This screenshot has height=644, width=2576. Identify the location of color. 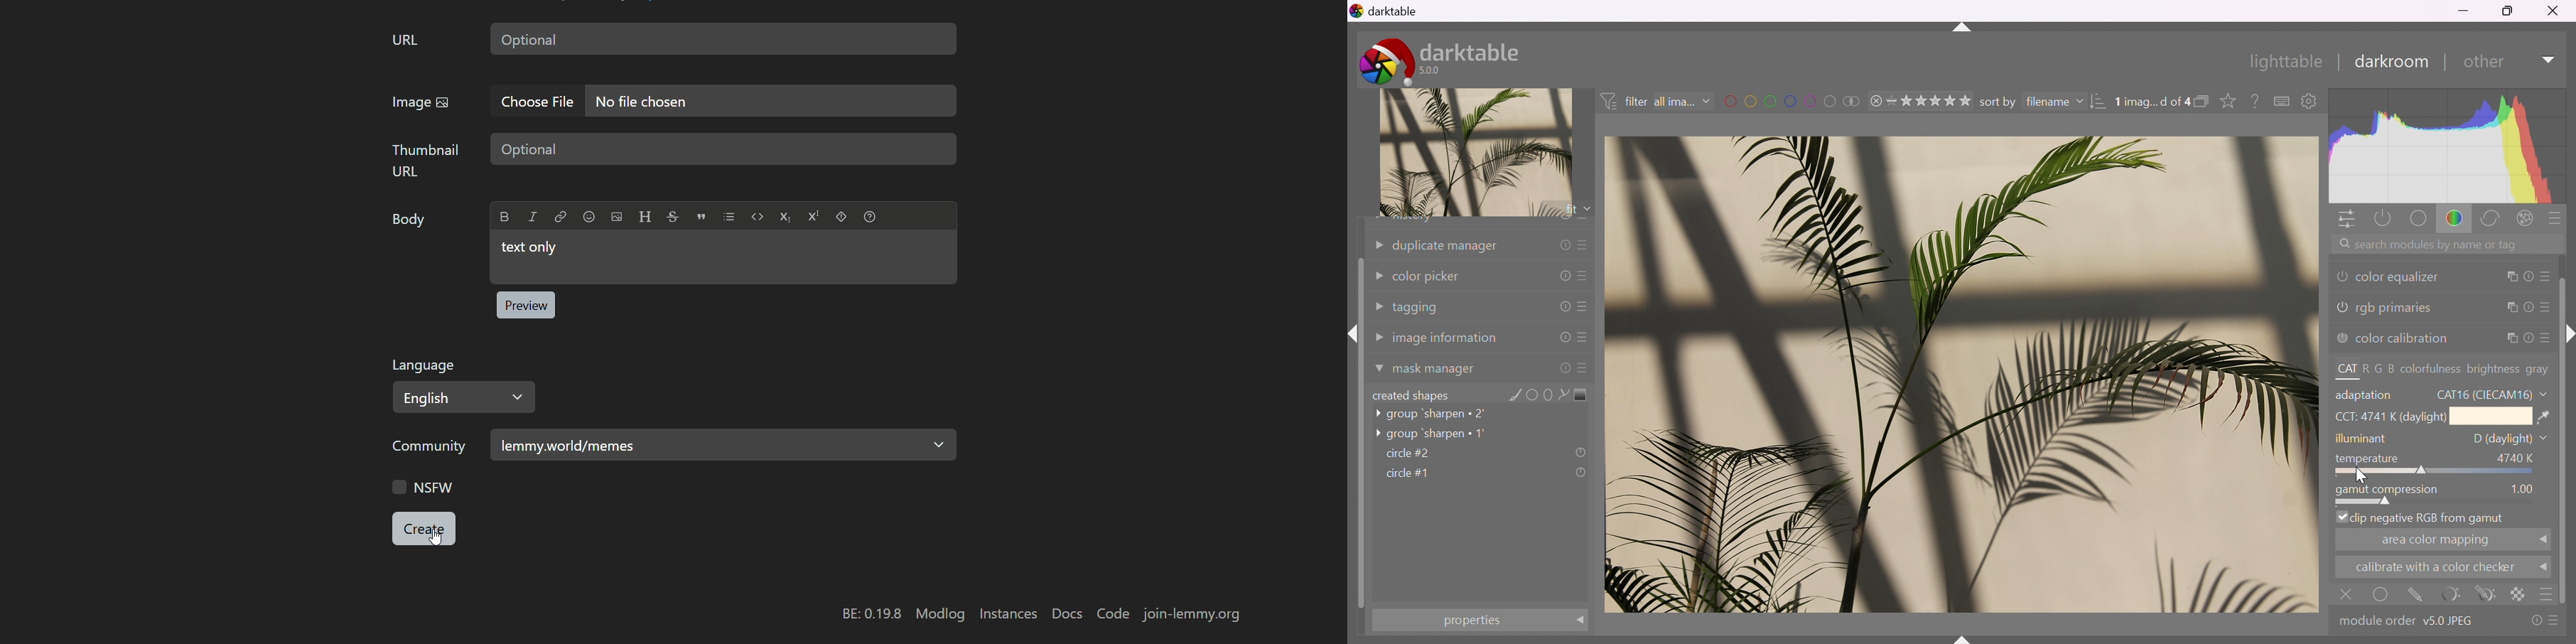
(2453, 218).